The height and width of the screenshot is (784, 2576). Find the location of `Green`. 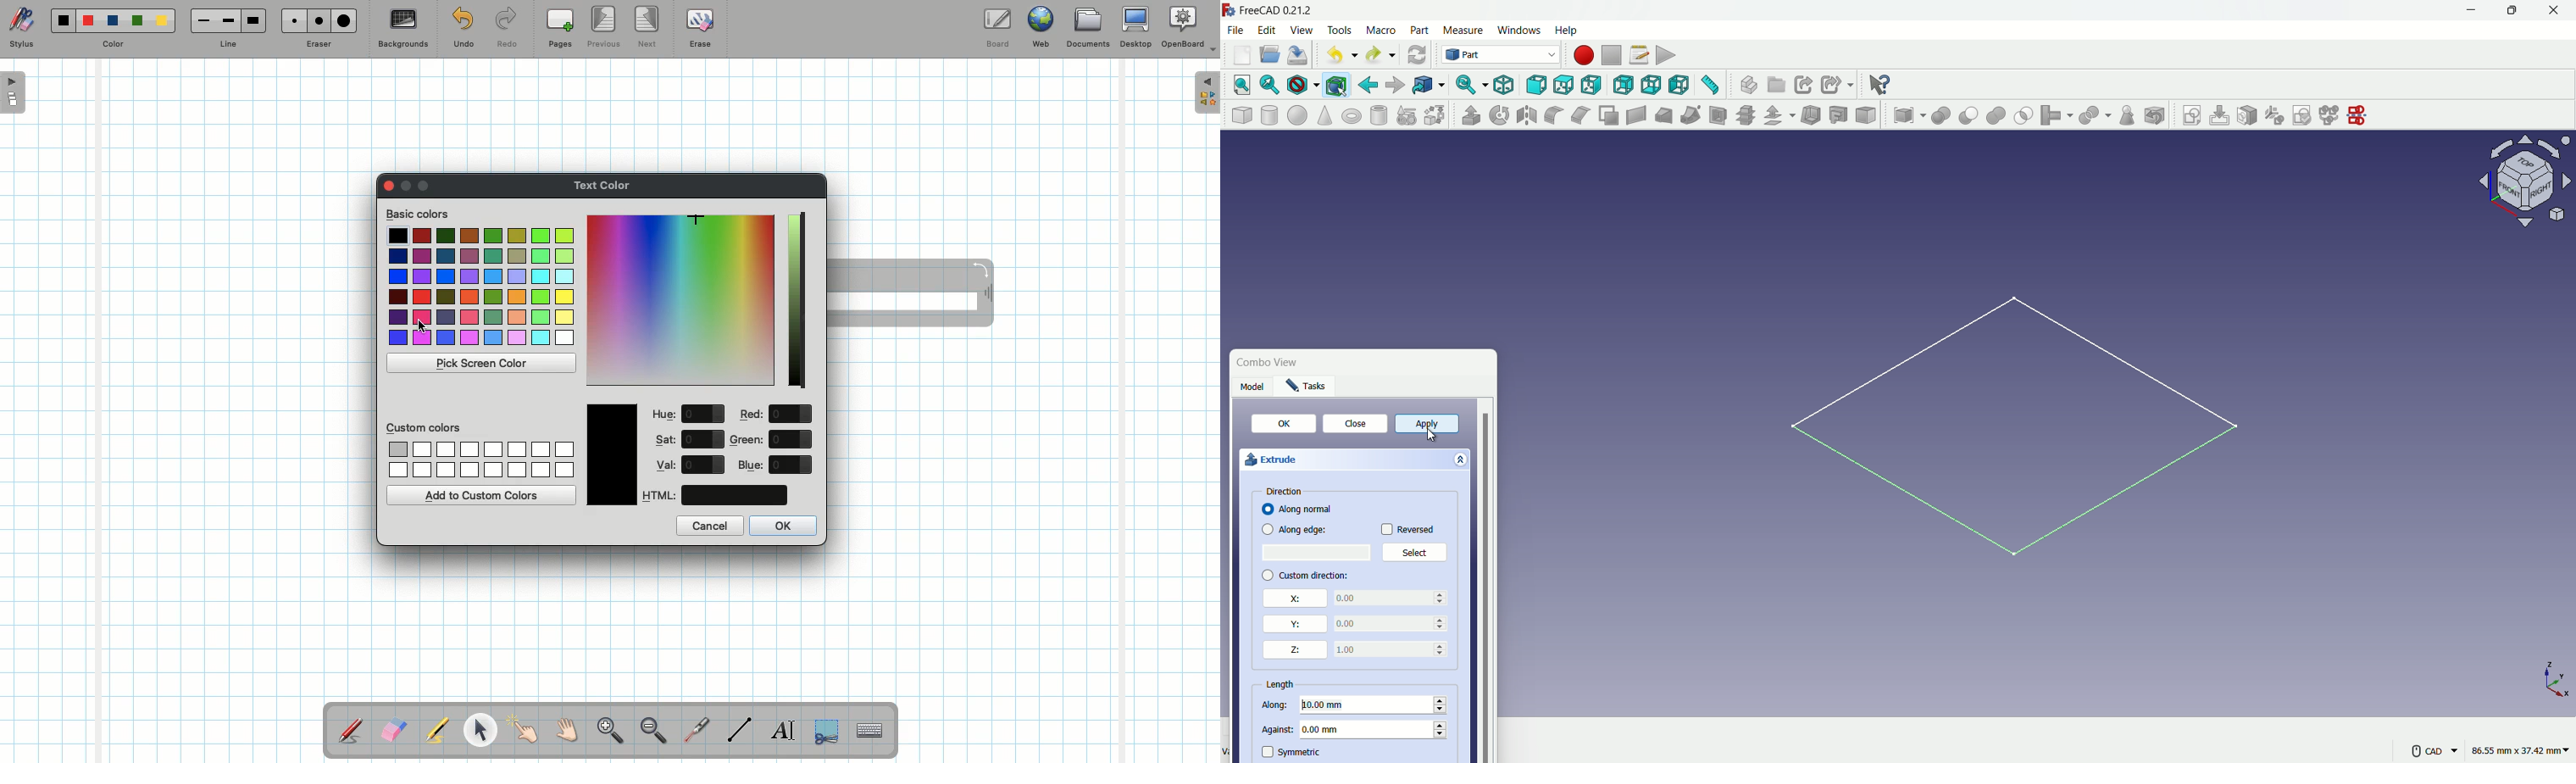

Green is located at coordinates (747, 440).